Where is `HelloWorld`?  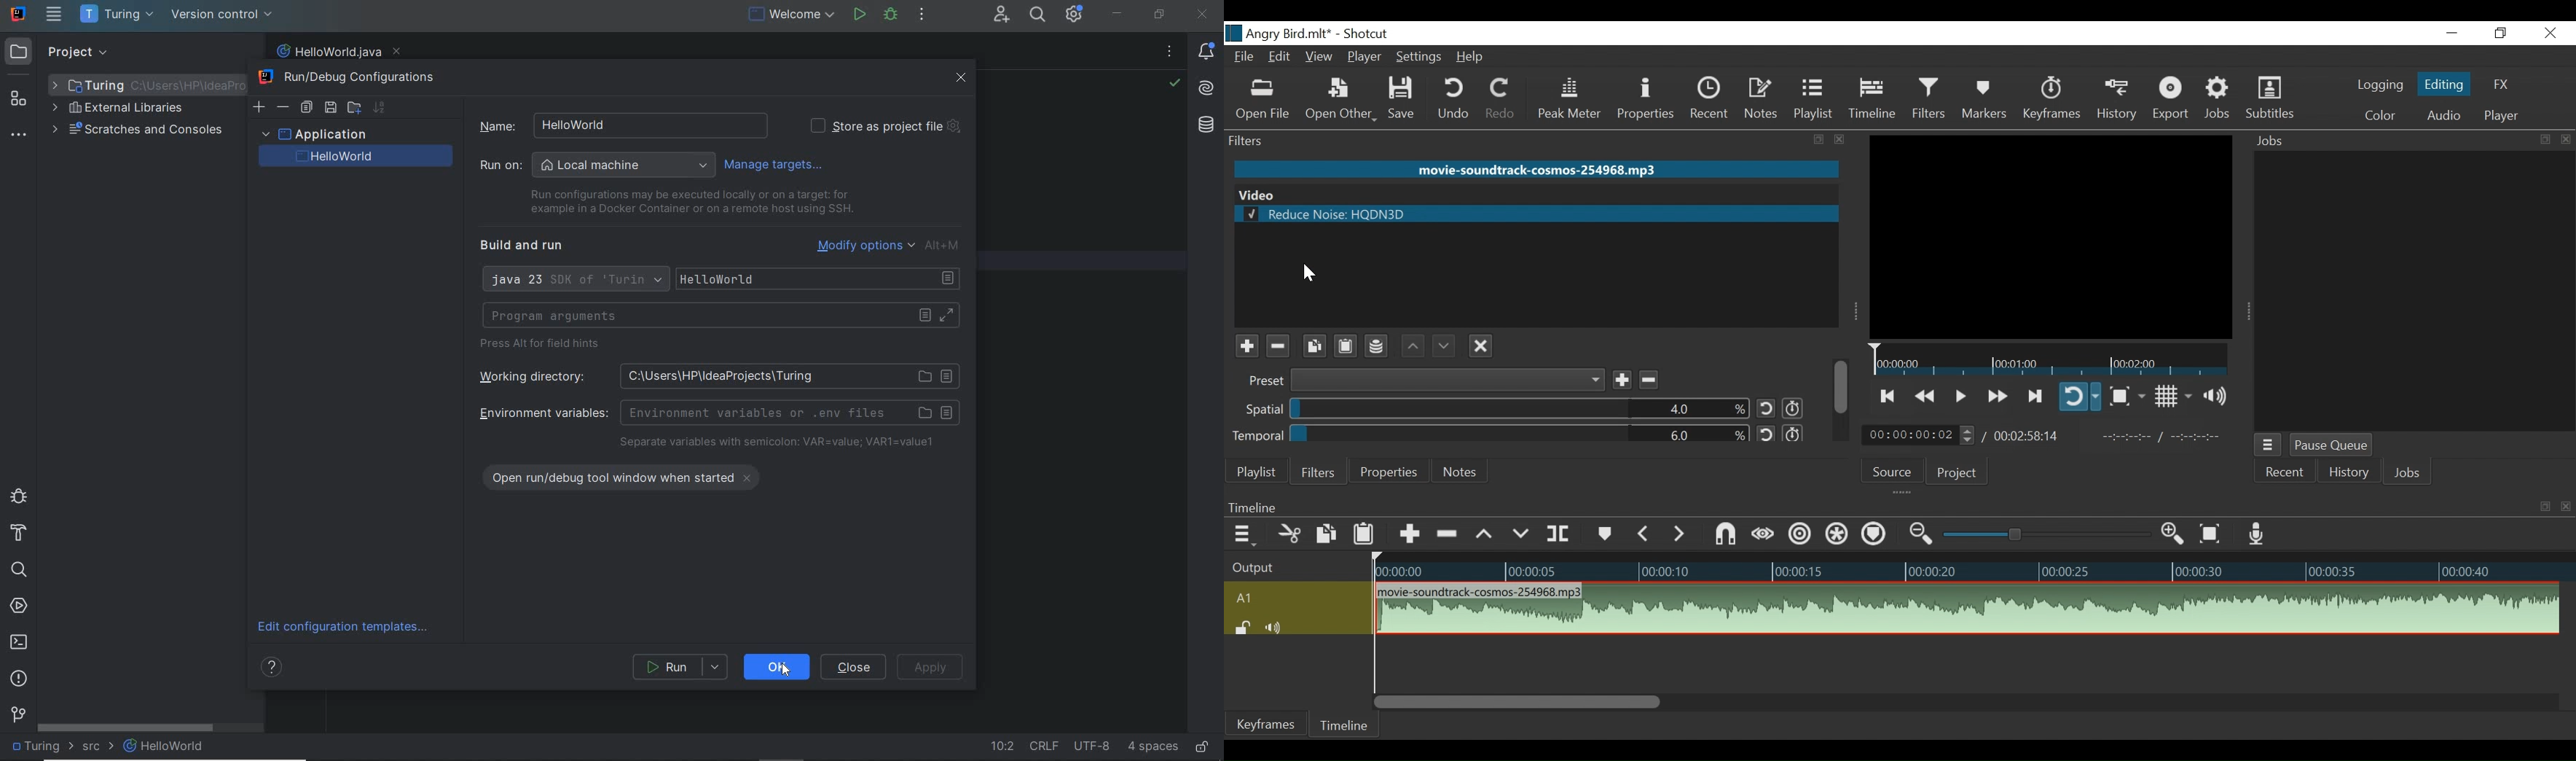
HelloWorld is located at coordinates (165, 746).